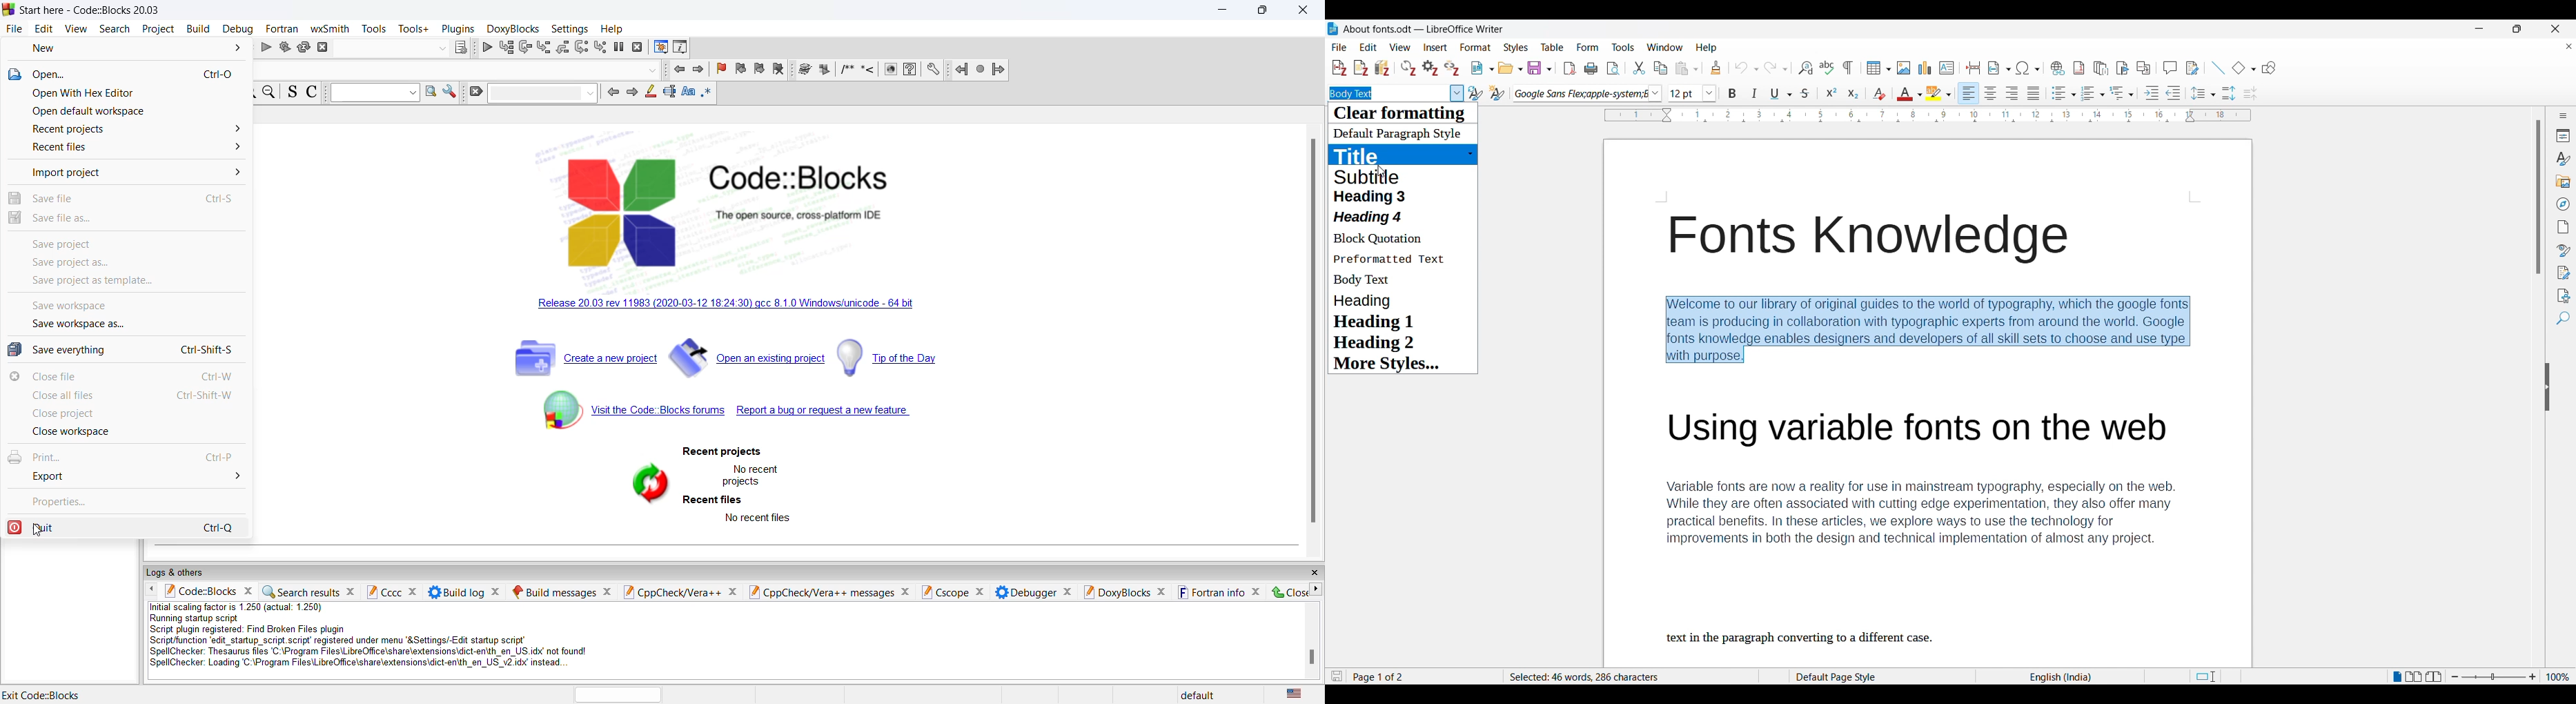  What do you see at coordinates (324, 48) in the screenshot?
I see `abort ` at bounding box center [324, 48].